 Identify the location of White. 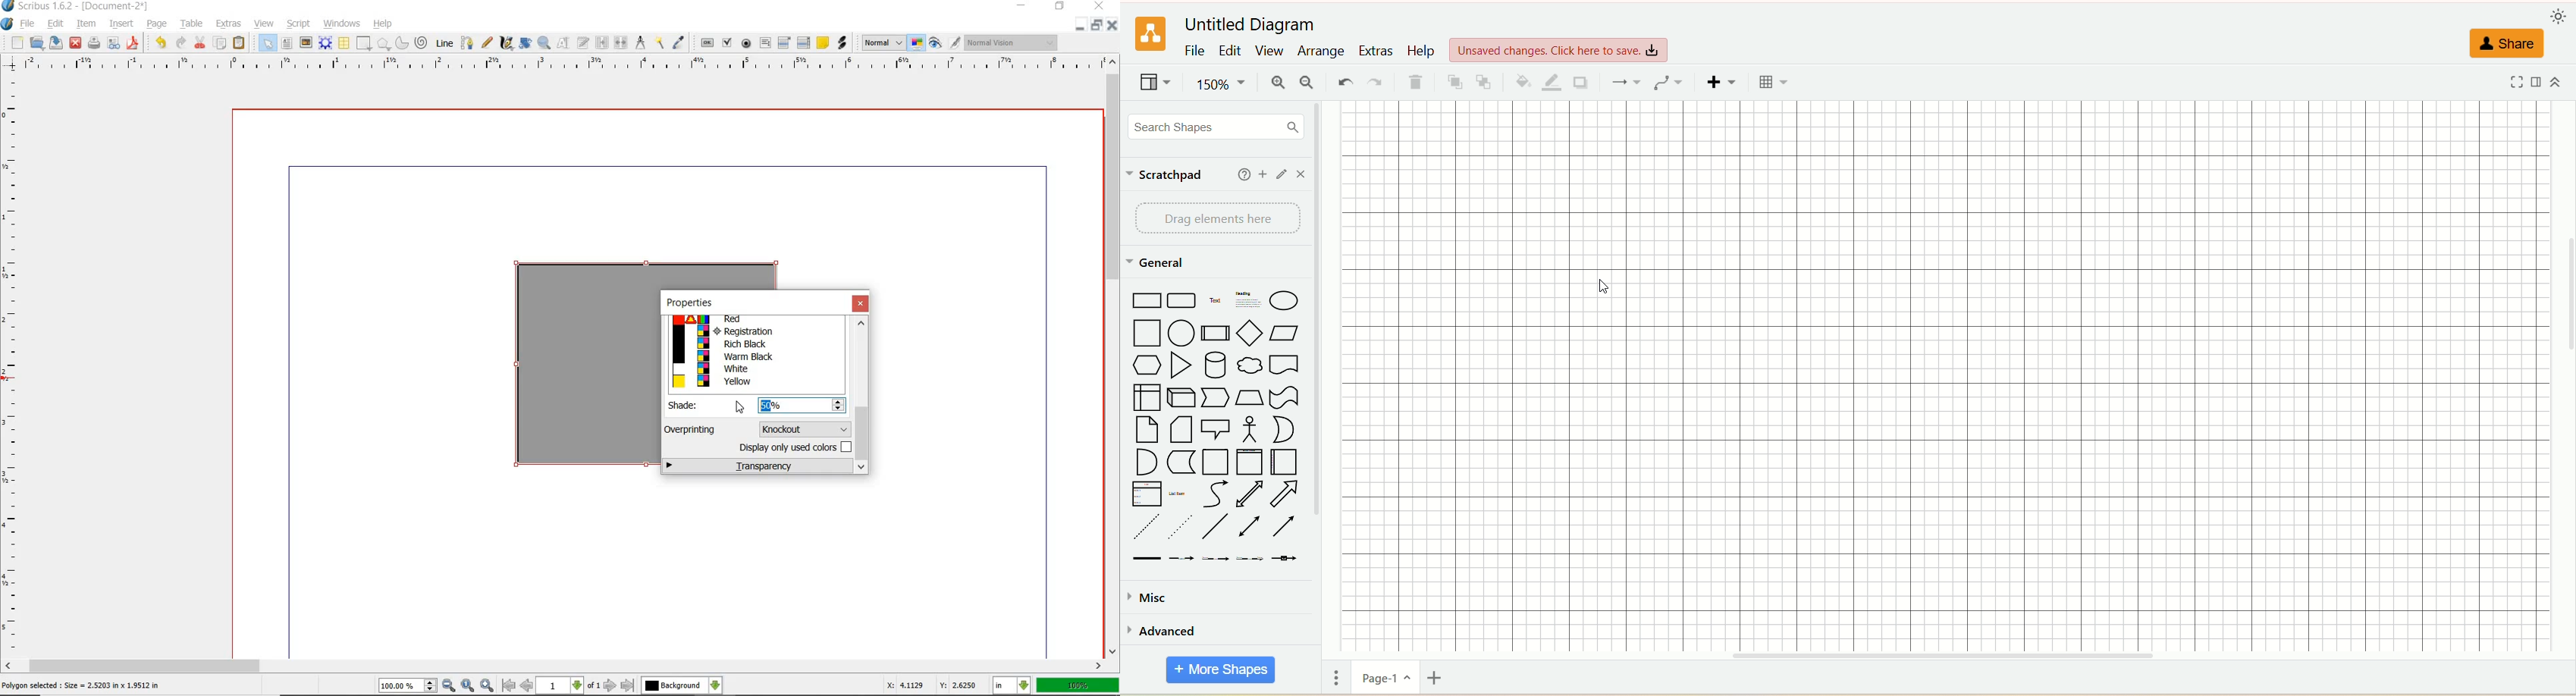
(753, 368).